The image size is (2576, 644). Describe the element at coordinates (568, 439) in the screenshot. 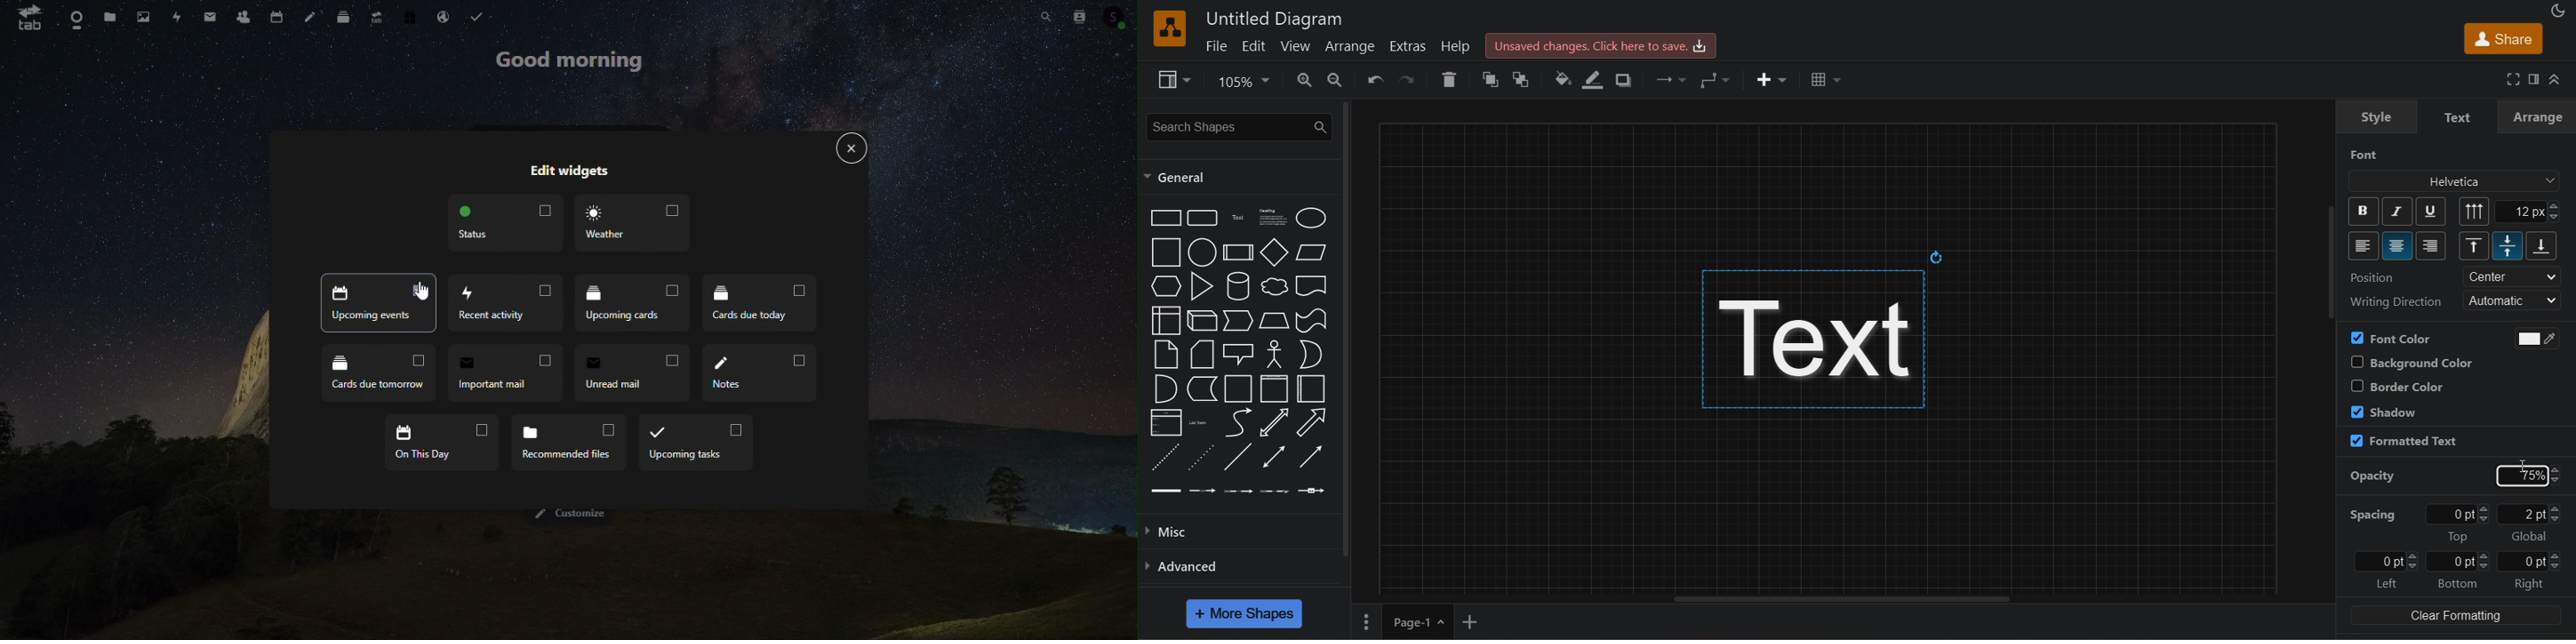

I see `Recommended files` at that location.